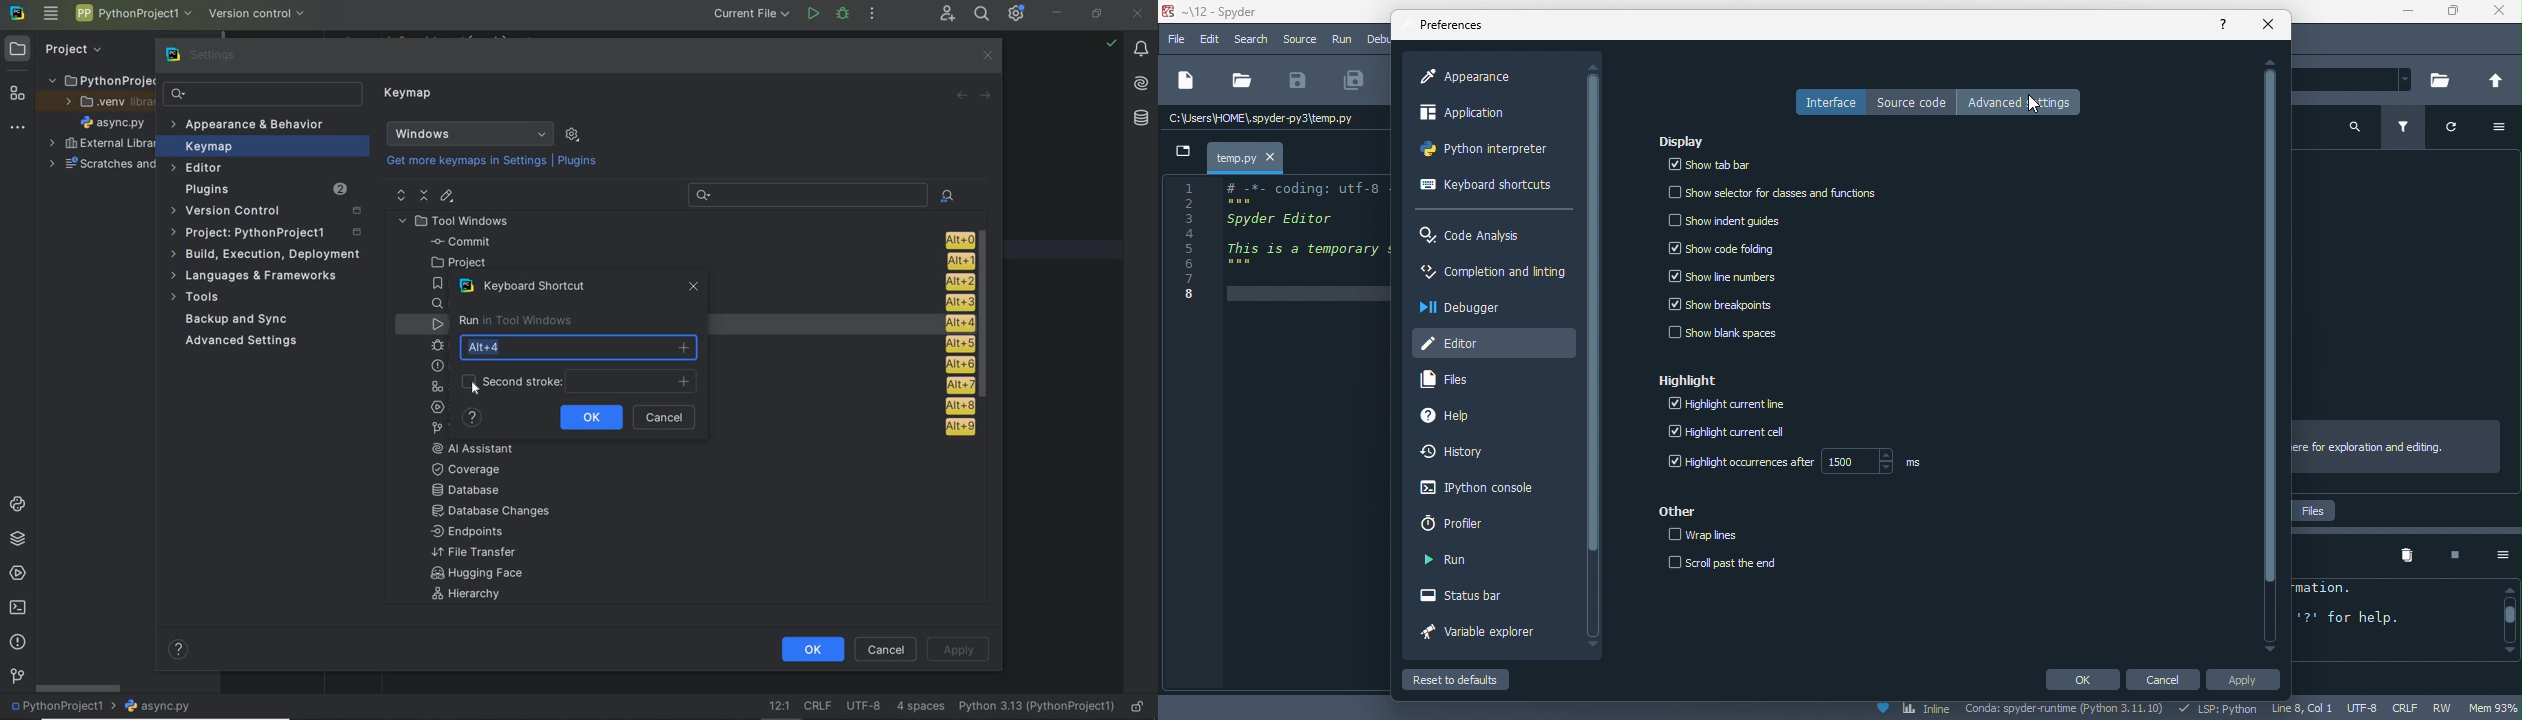  What do you see at coordinates (1481, 116) in the screenshot?
I see `application` at bounding box center [1481, 116].